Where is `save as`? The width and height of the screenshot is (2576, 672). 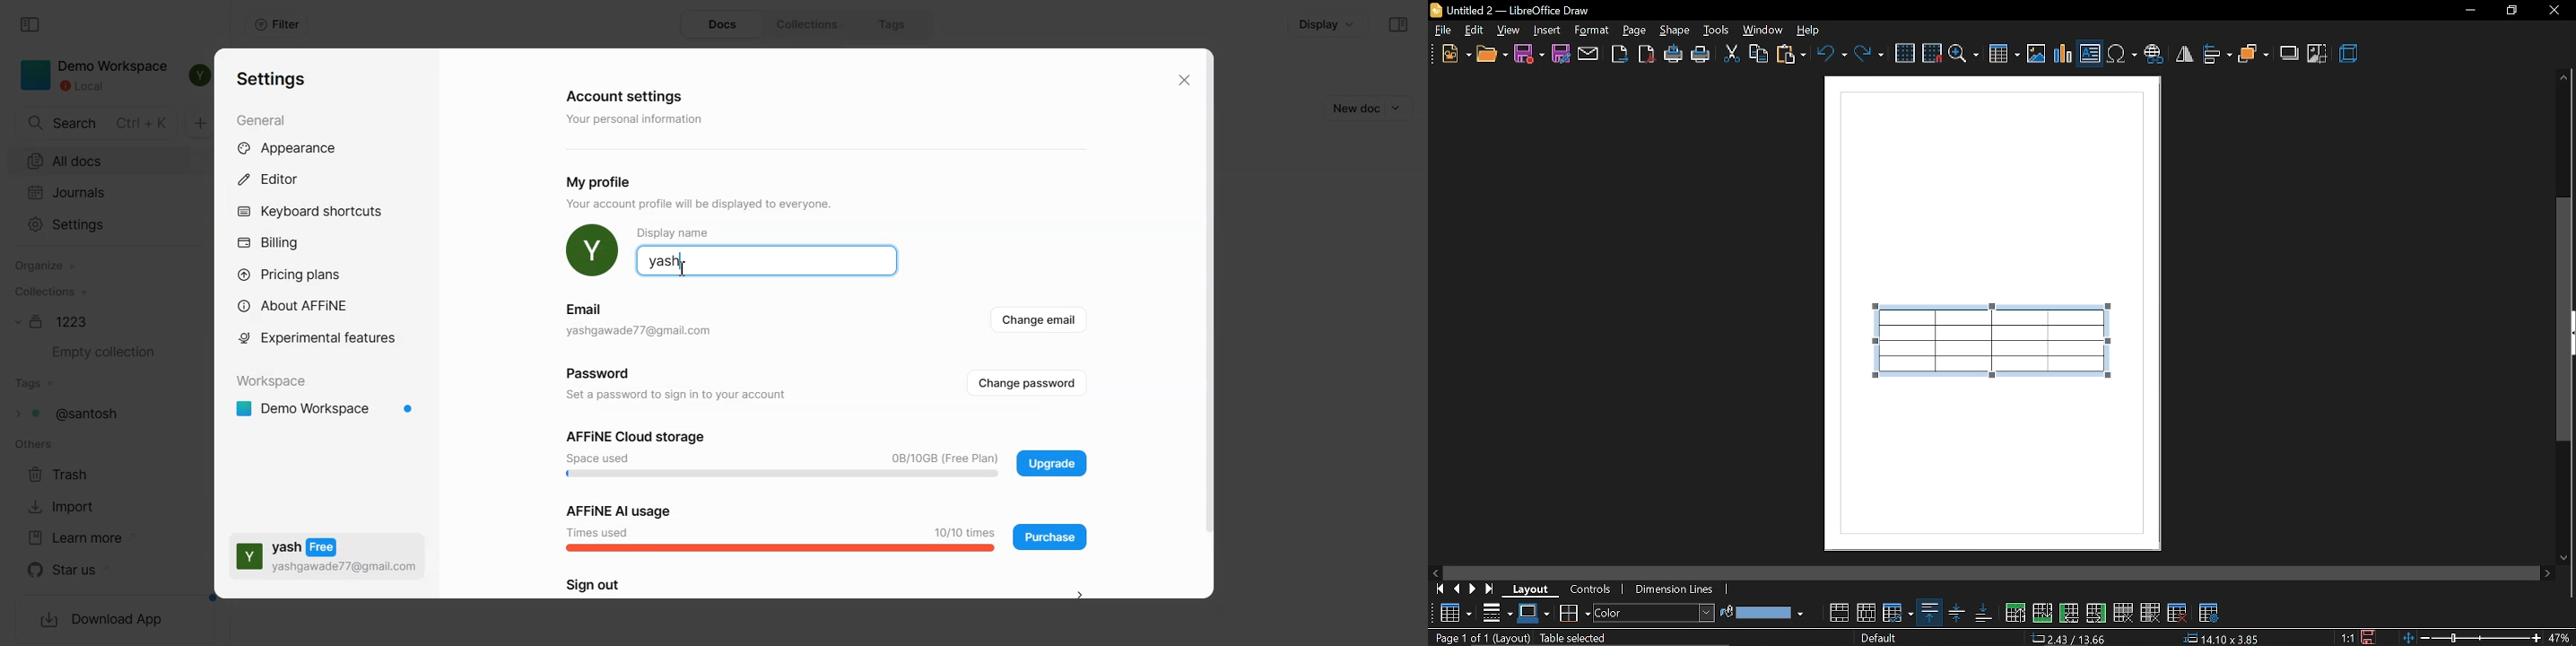
save as is located at coordinates (1562, 55).